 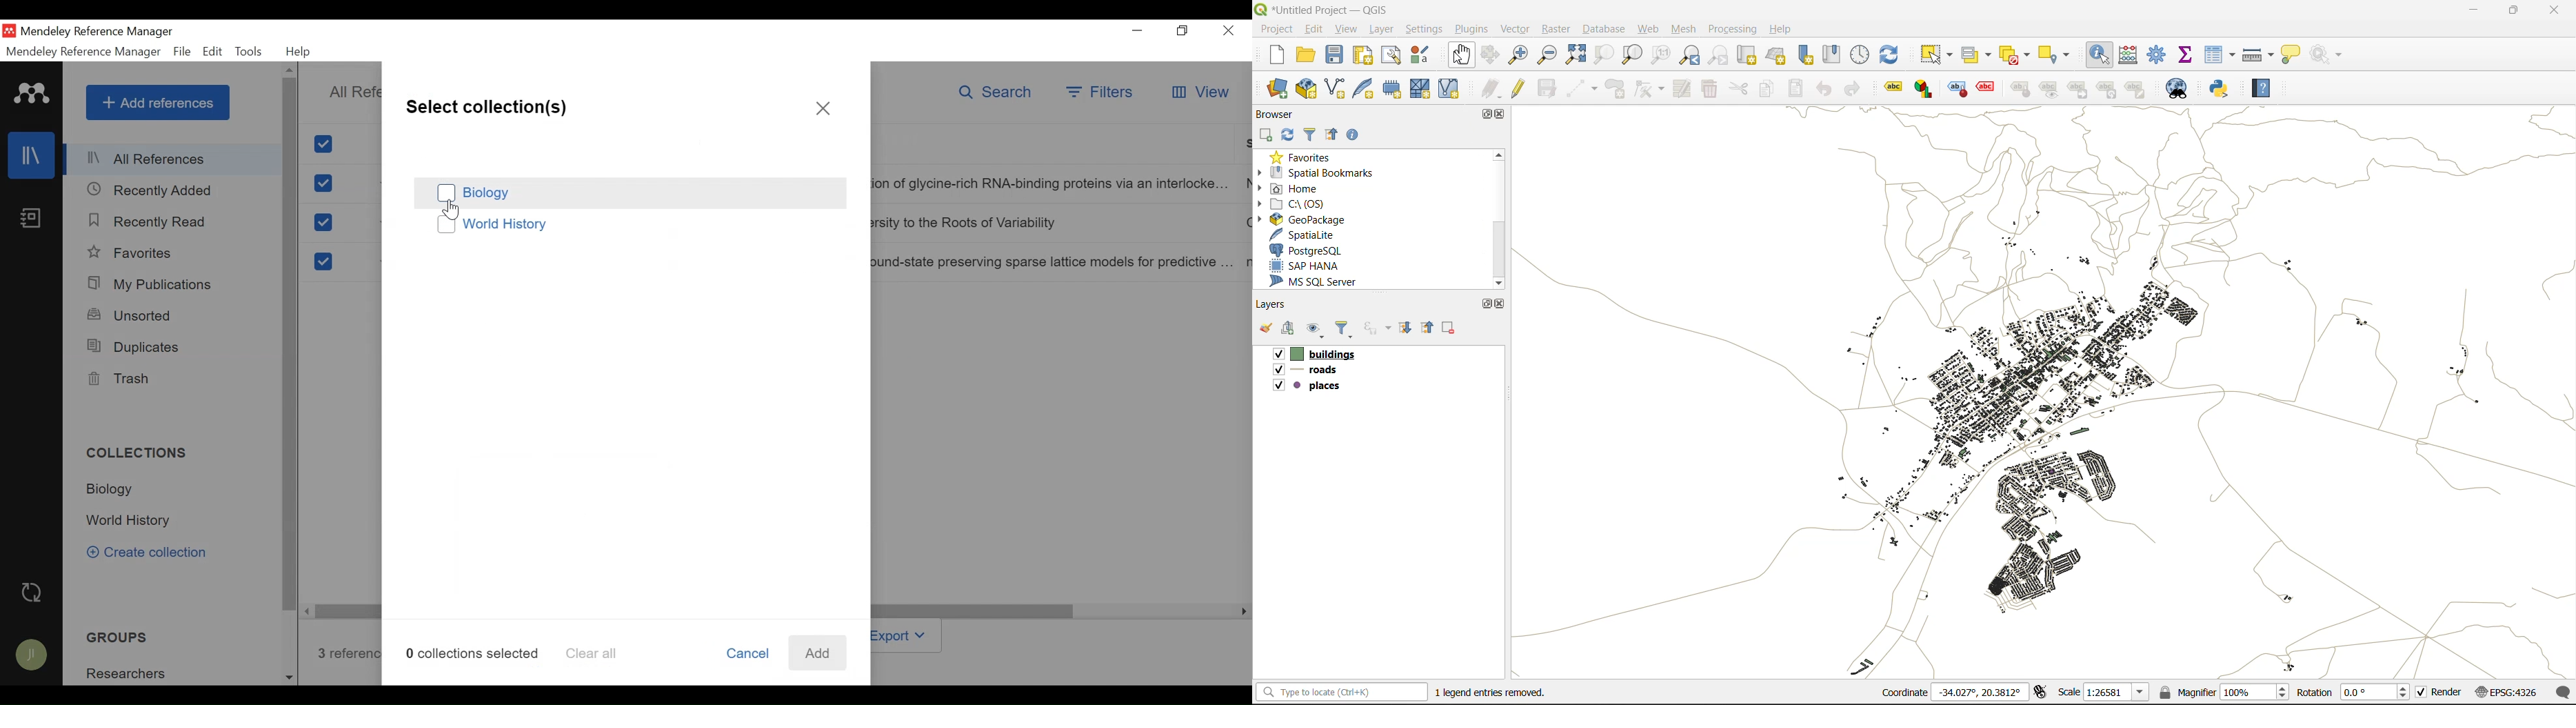 I want to click on Close, so click(x=1230, y=31).